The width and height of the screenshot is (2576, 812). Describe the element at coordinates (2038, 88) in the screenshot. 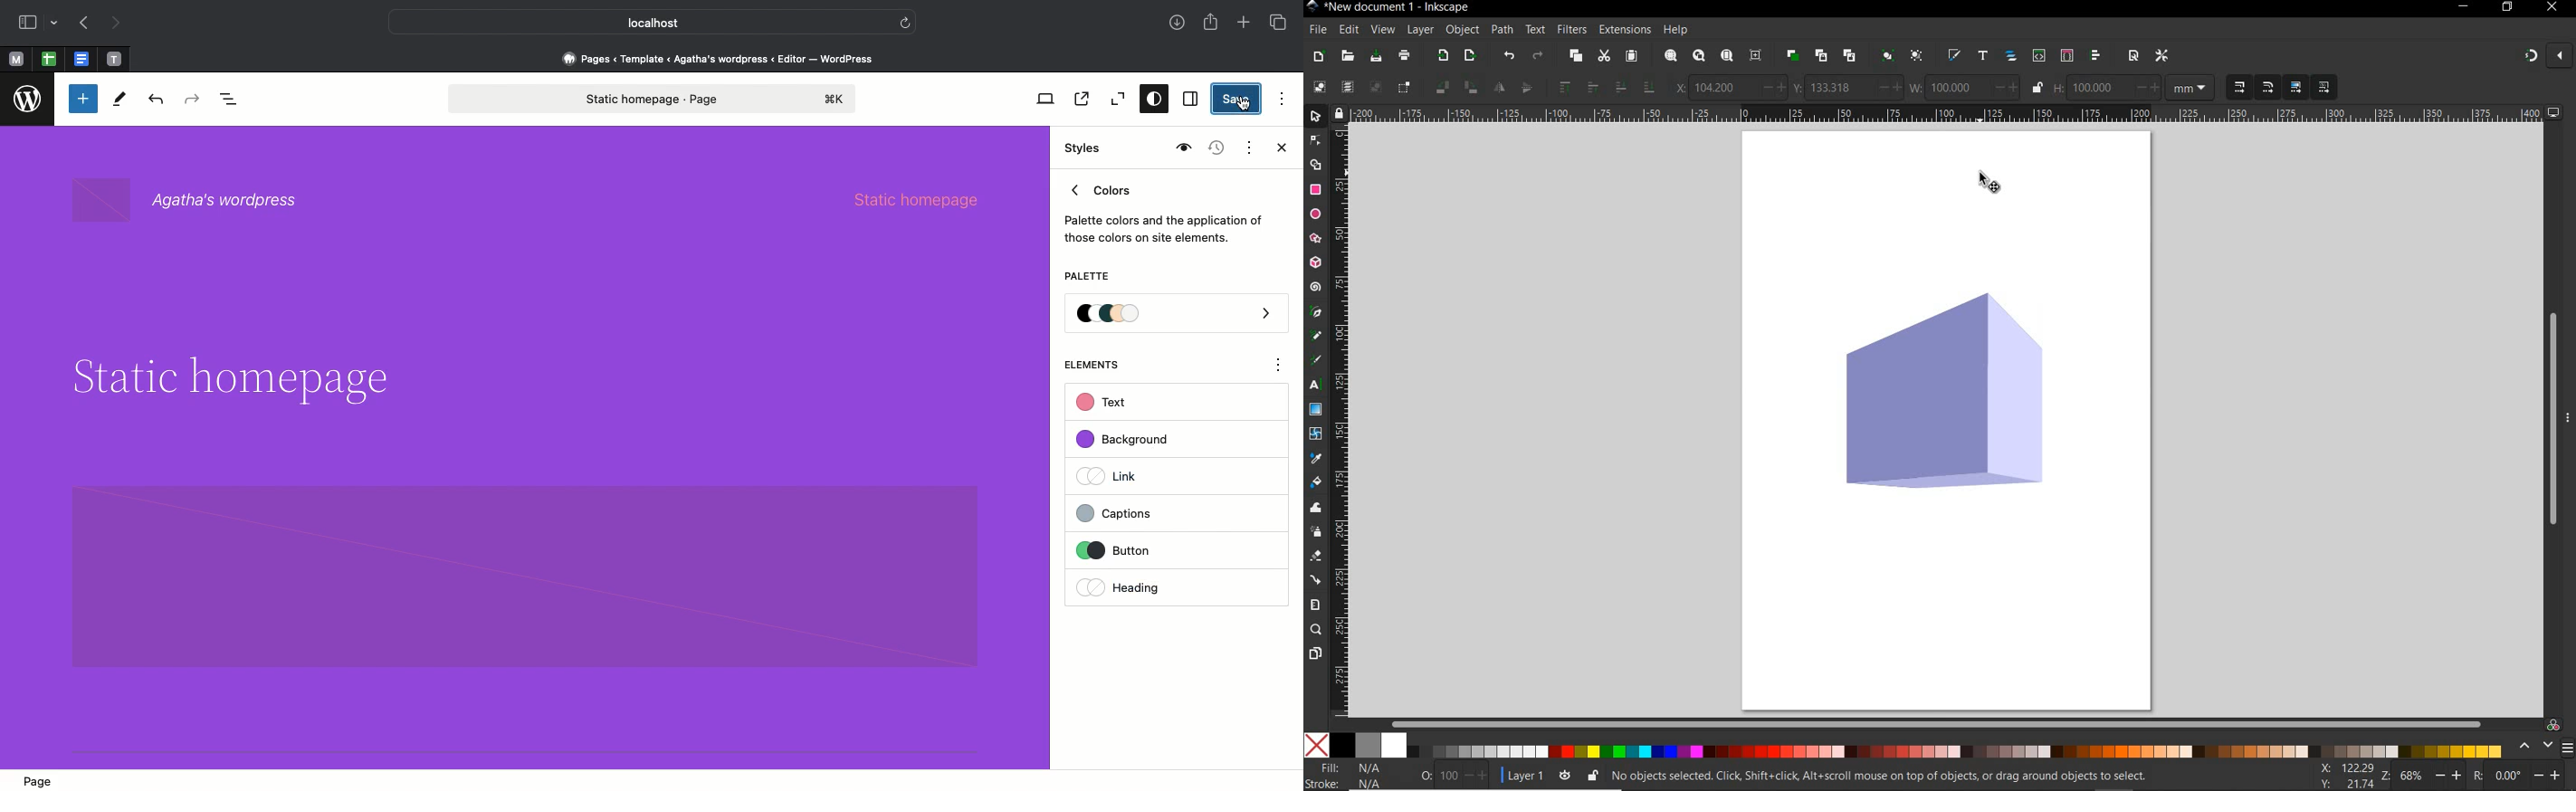

I see `lock/unlock` at that location.